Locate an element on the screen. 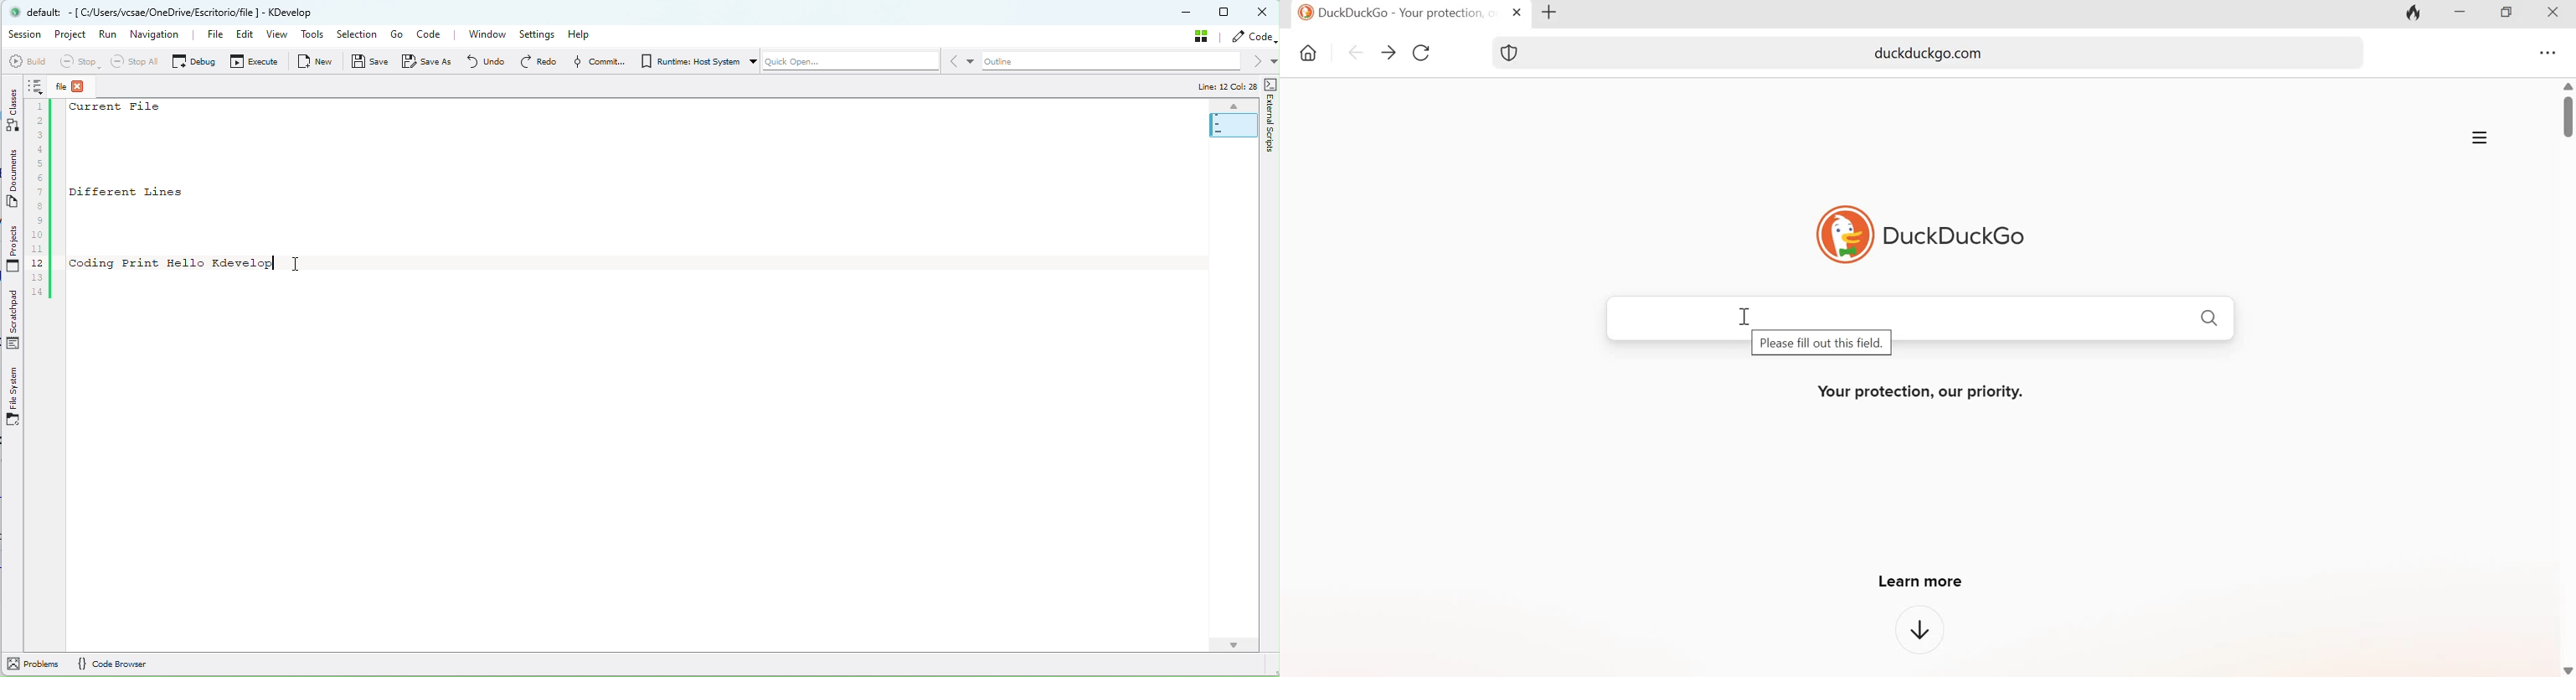 The height and width of the screenshot is (700, 2576). Save as is located at coordinates (430, 61).